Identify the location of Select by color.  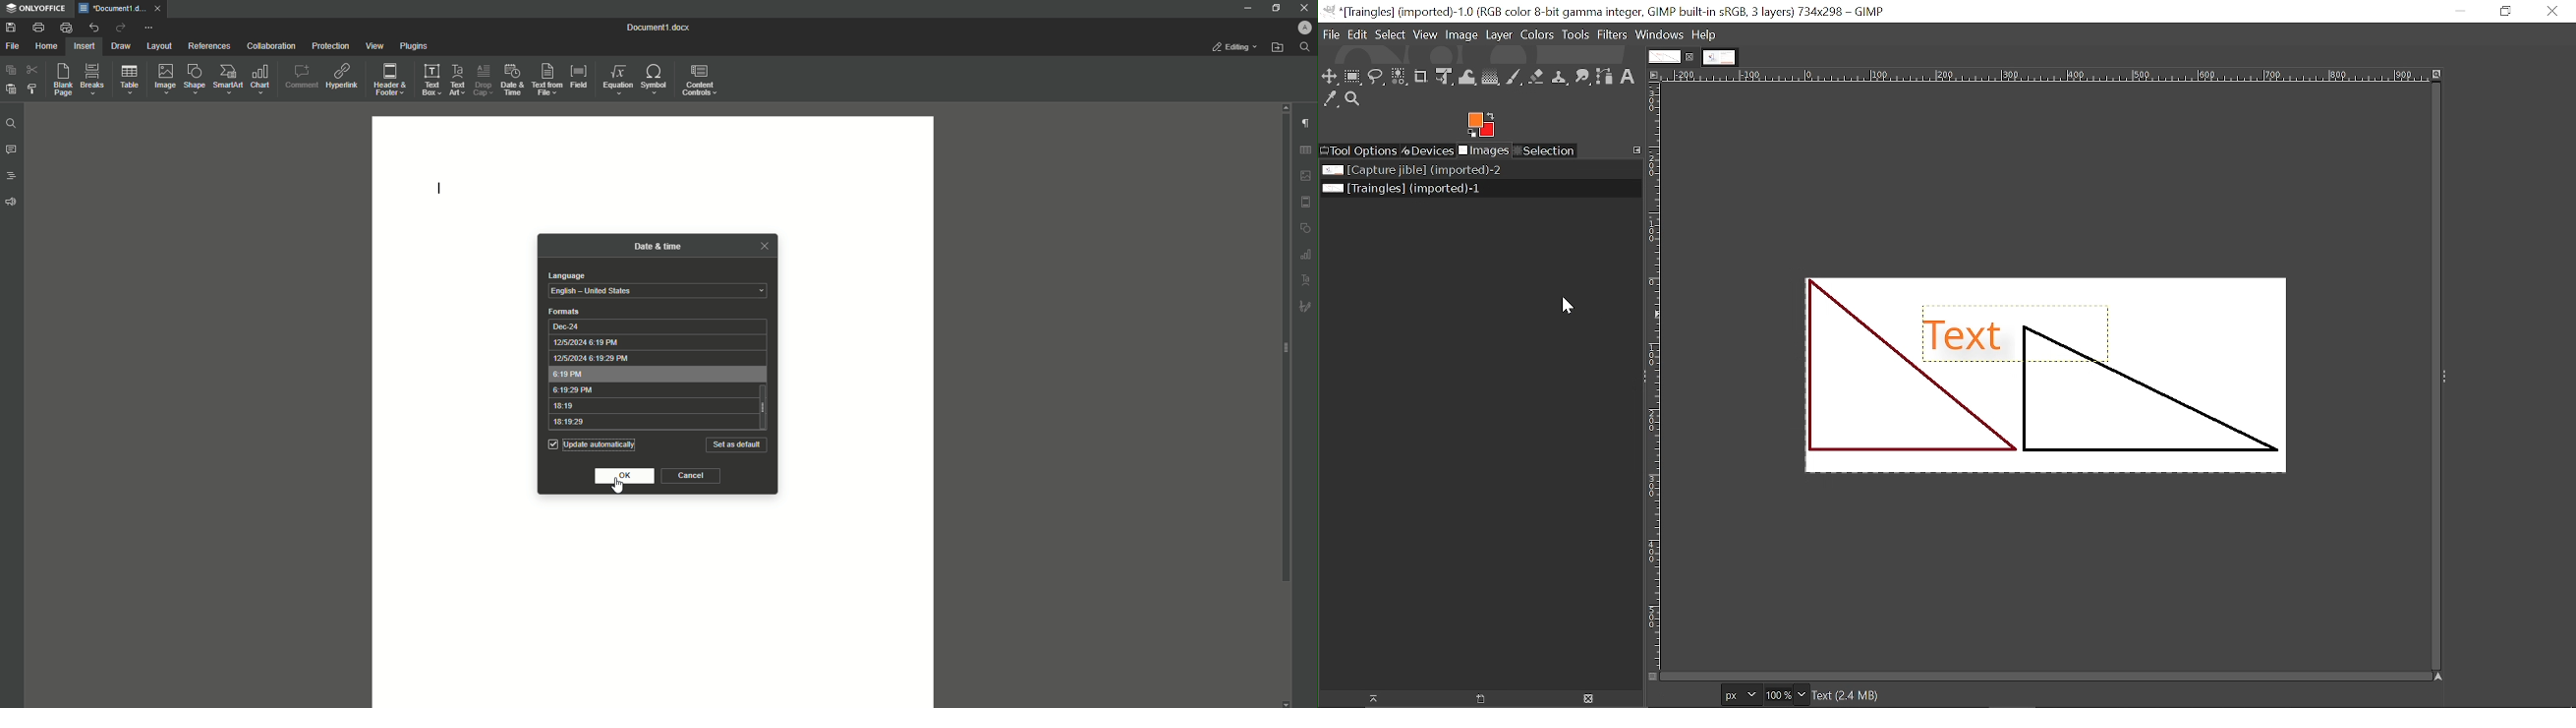
(1400, 78).